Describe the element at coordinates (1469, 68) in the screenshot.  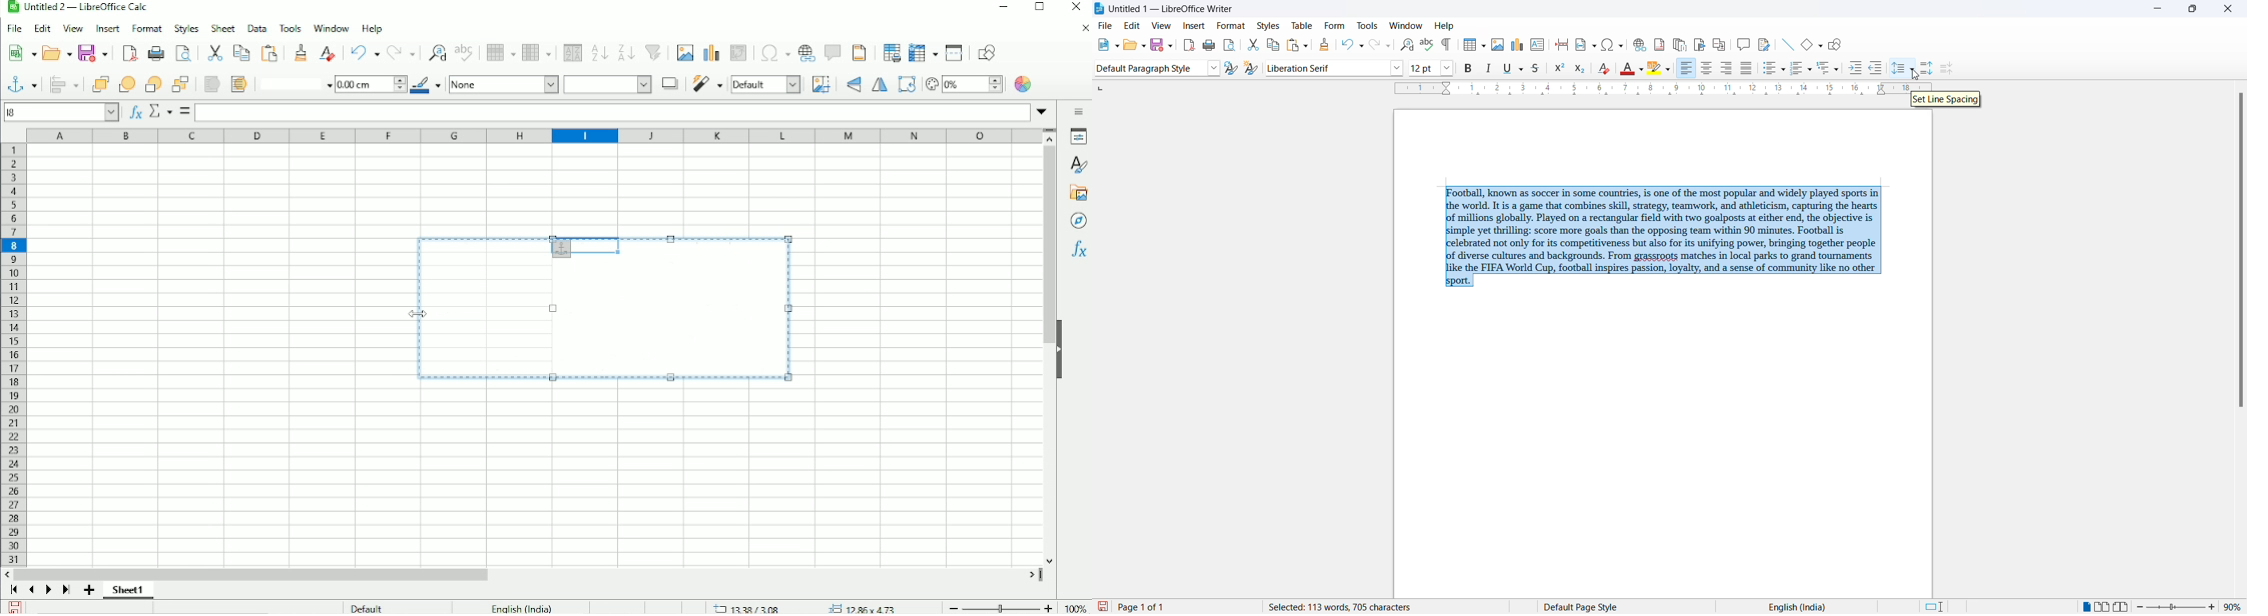
I see `bold` at that location.